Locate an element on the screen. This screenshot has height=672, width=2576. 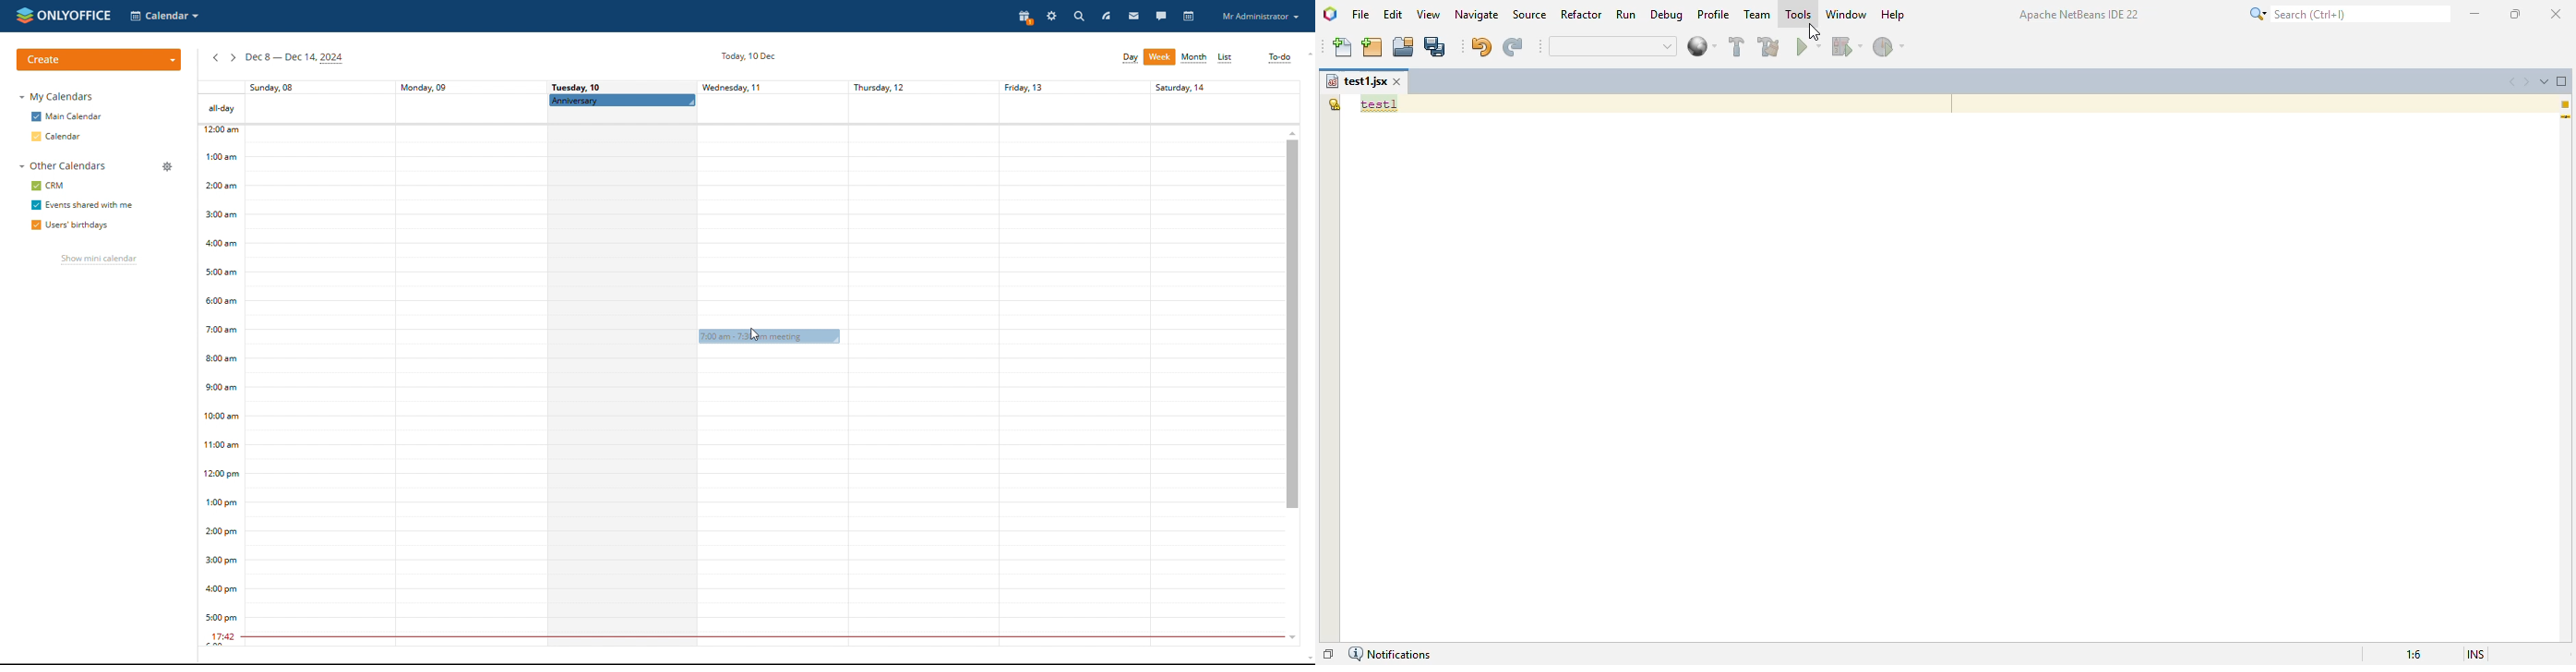
events shared with me is located at coordinates (82, 206).